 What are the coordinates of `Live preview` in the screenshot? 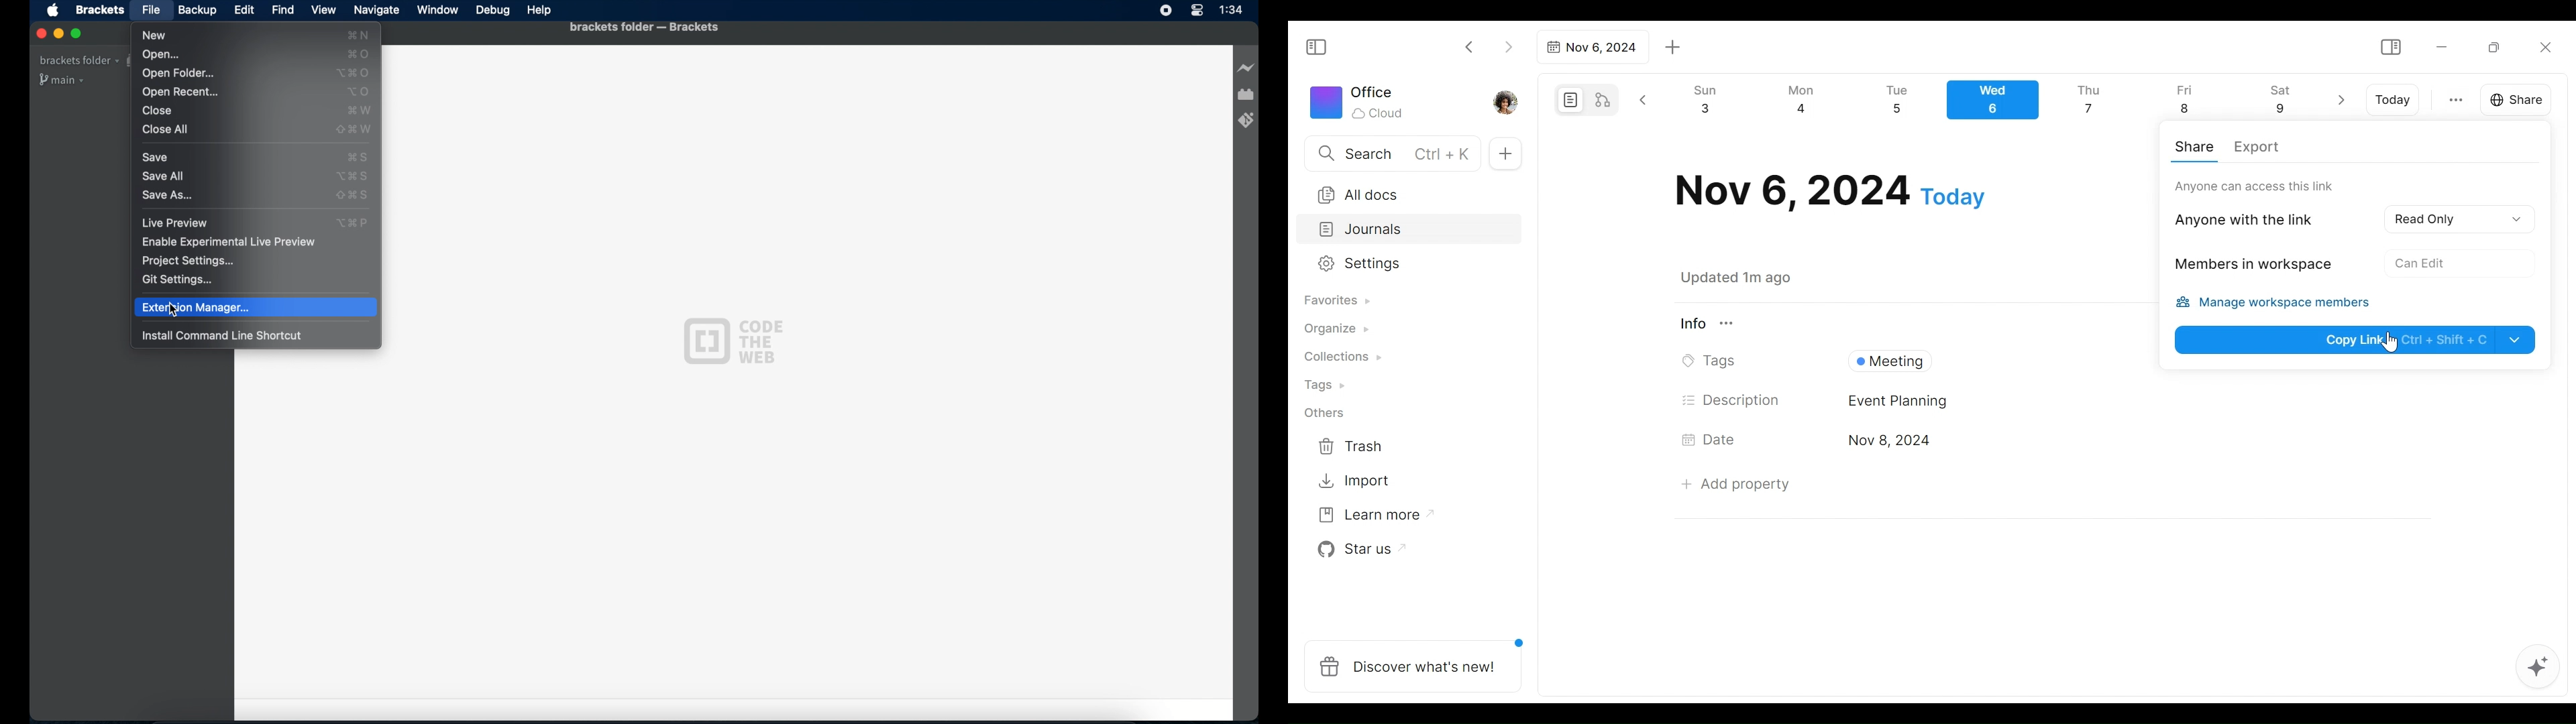 It's located at (1246, 68).